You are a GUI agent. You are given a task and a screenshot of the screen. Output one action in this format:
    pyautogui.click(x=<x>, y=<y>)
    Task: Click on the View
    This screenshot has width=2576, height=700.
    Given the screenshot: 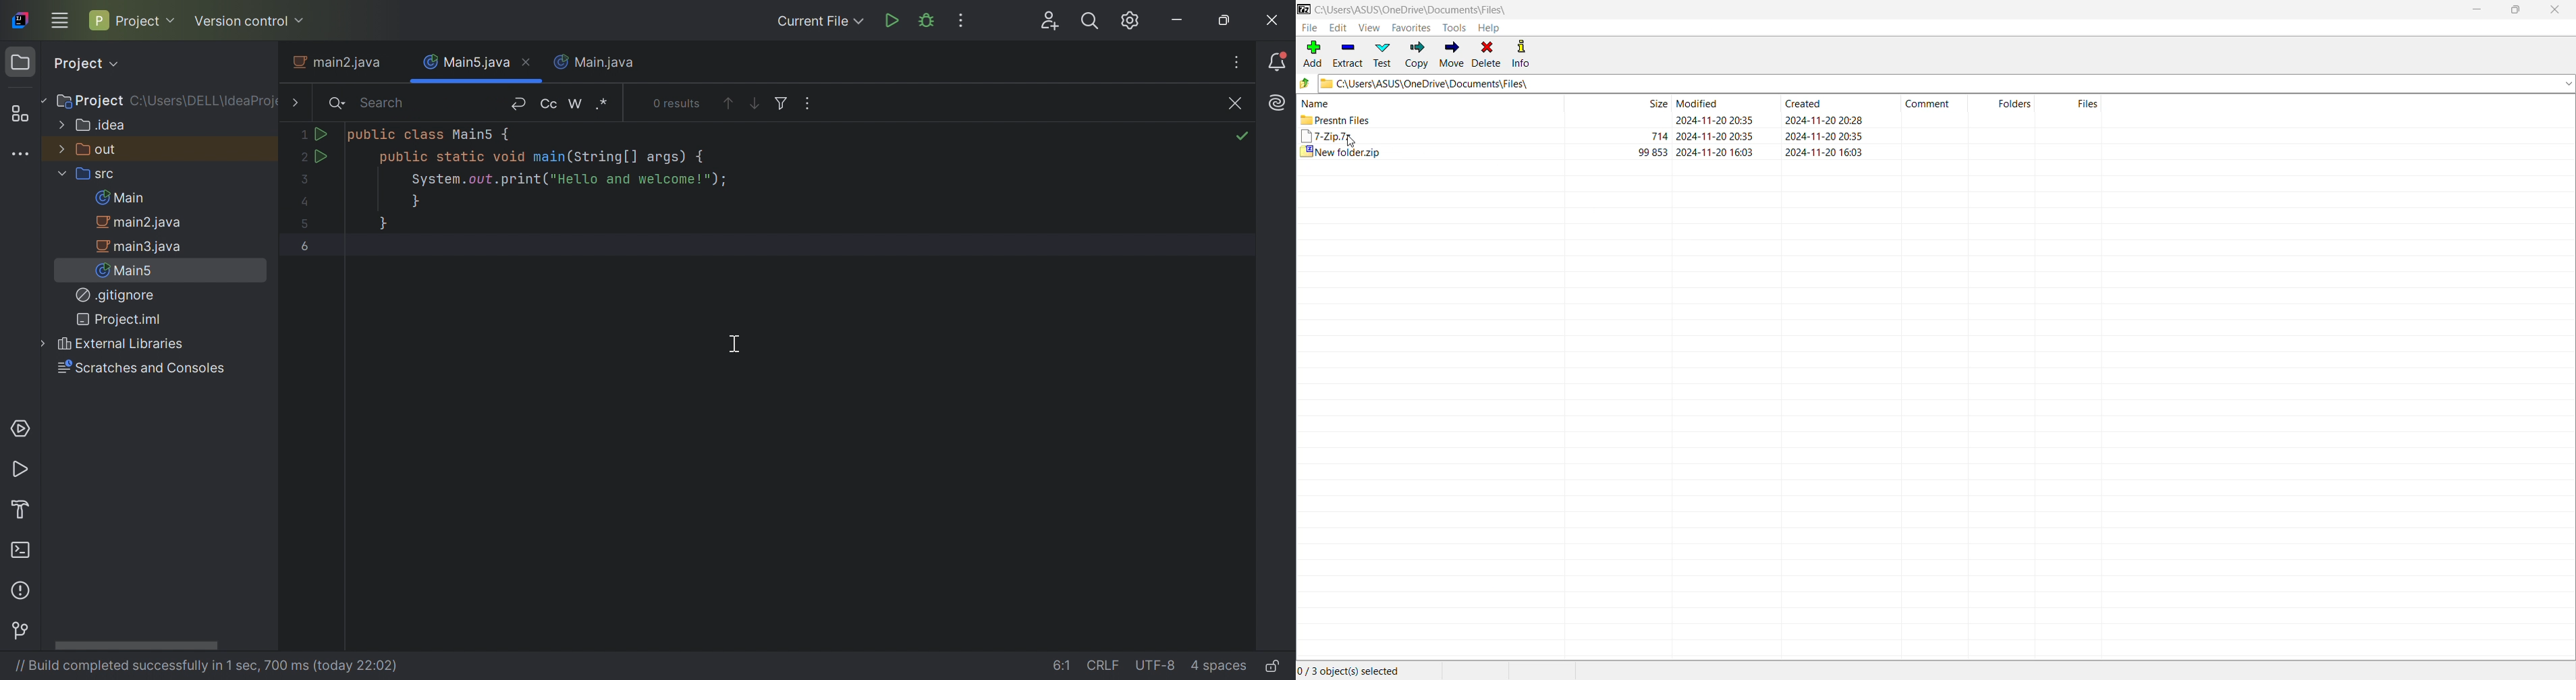 What is the action you would take?
    pyautogui.click(x=1370, y=27)
    